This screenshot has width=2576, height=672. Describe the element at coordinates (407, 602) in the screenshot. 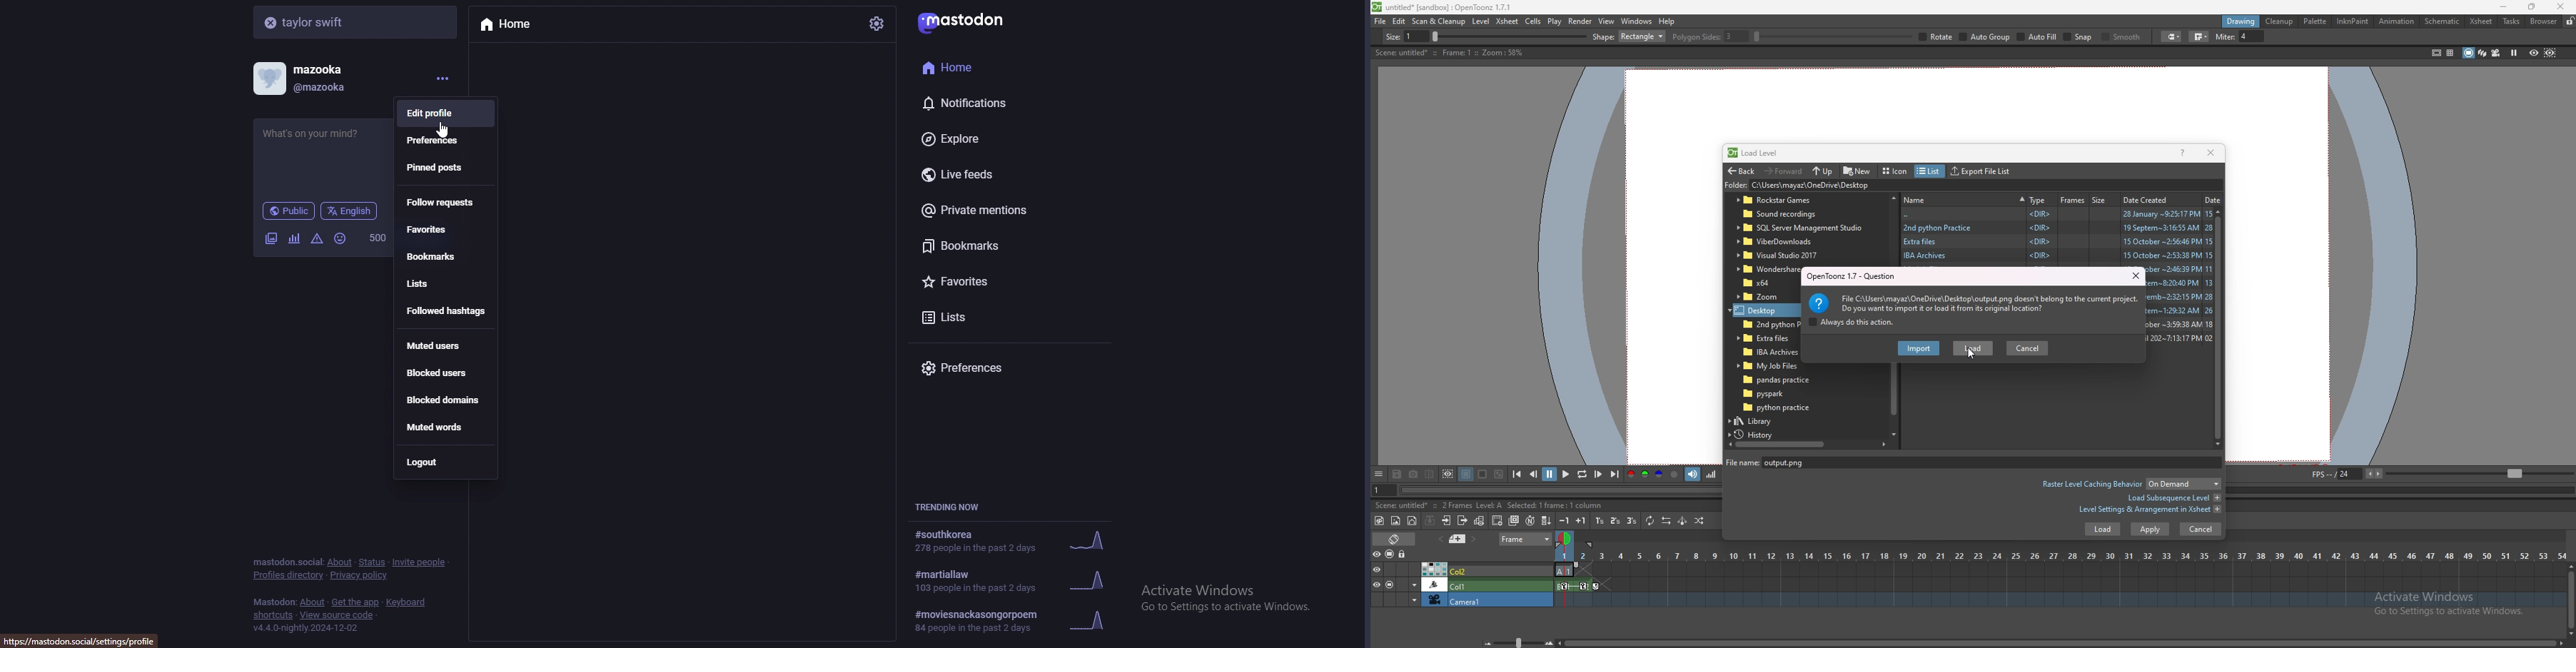

I see `keyboard` at that location.